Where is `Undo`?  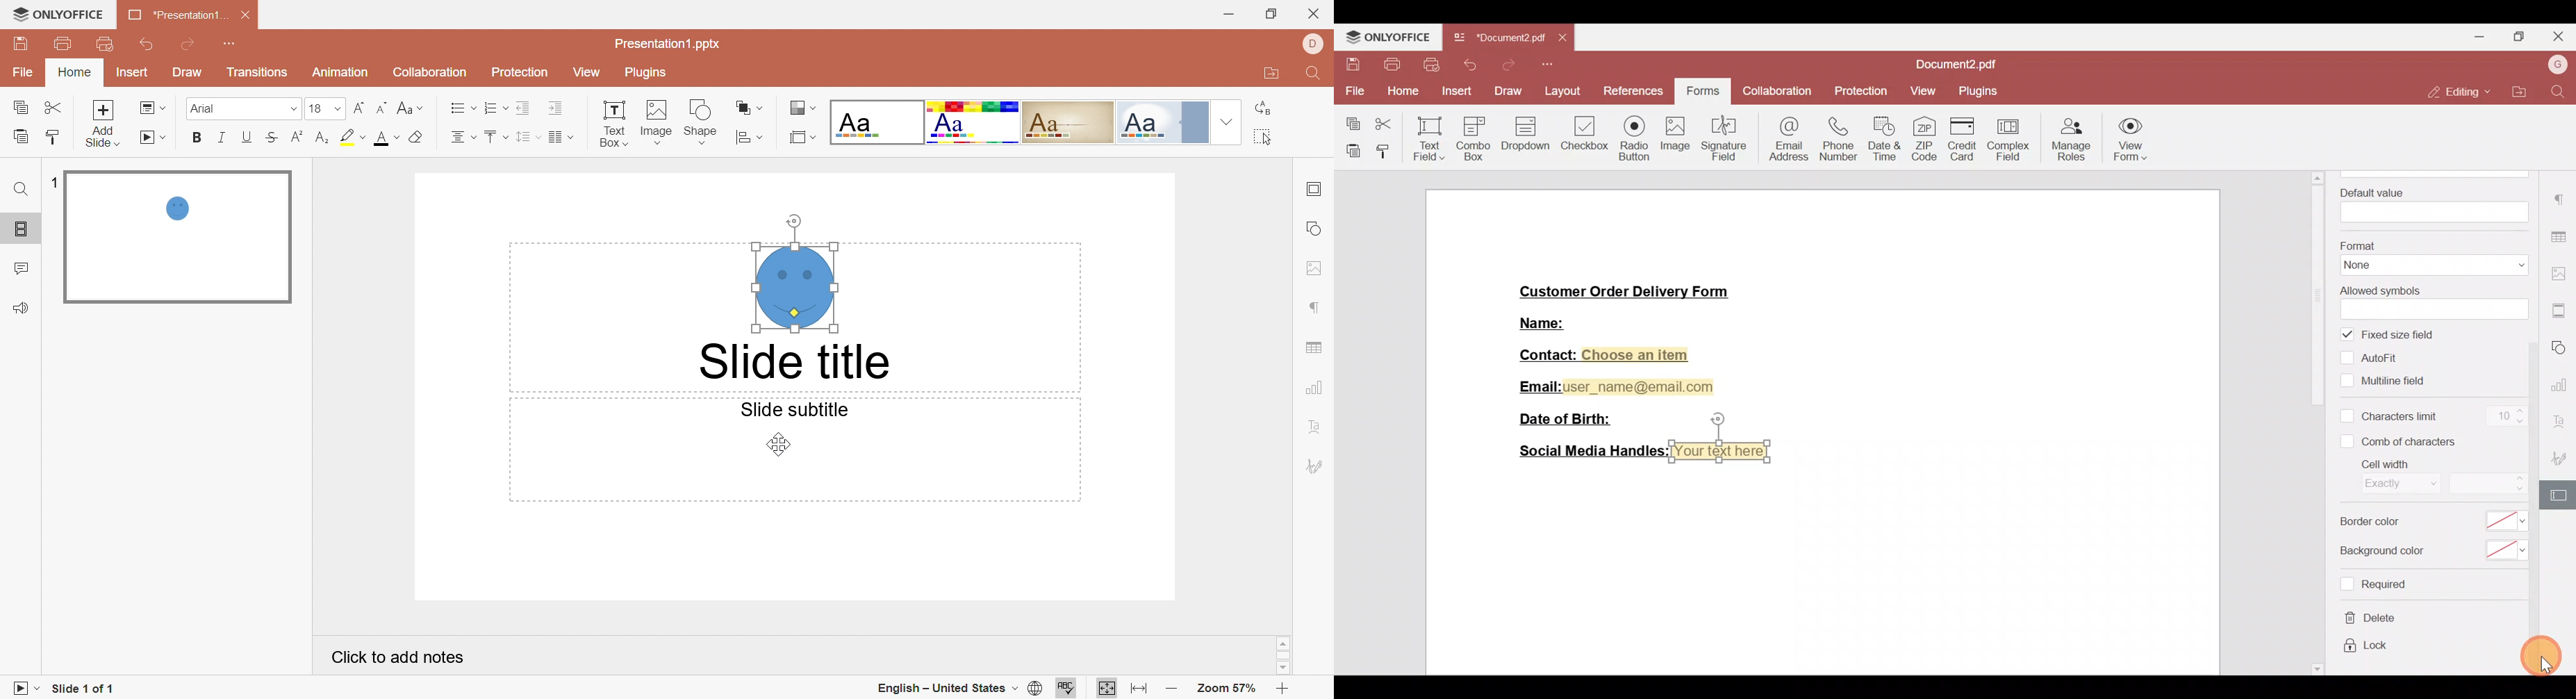
Undo is located at coordinates (148, 45).